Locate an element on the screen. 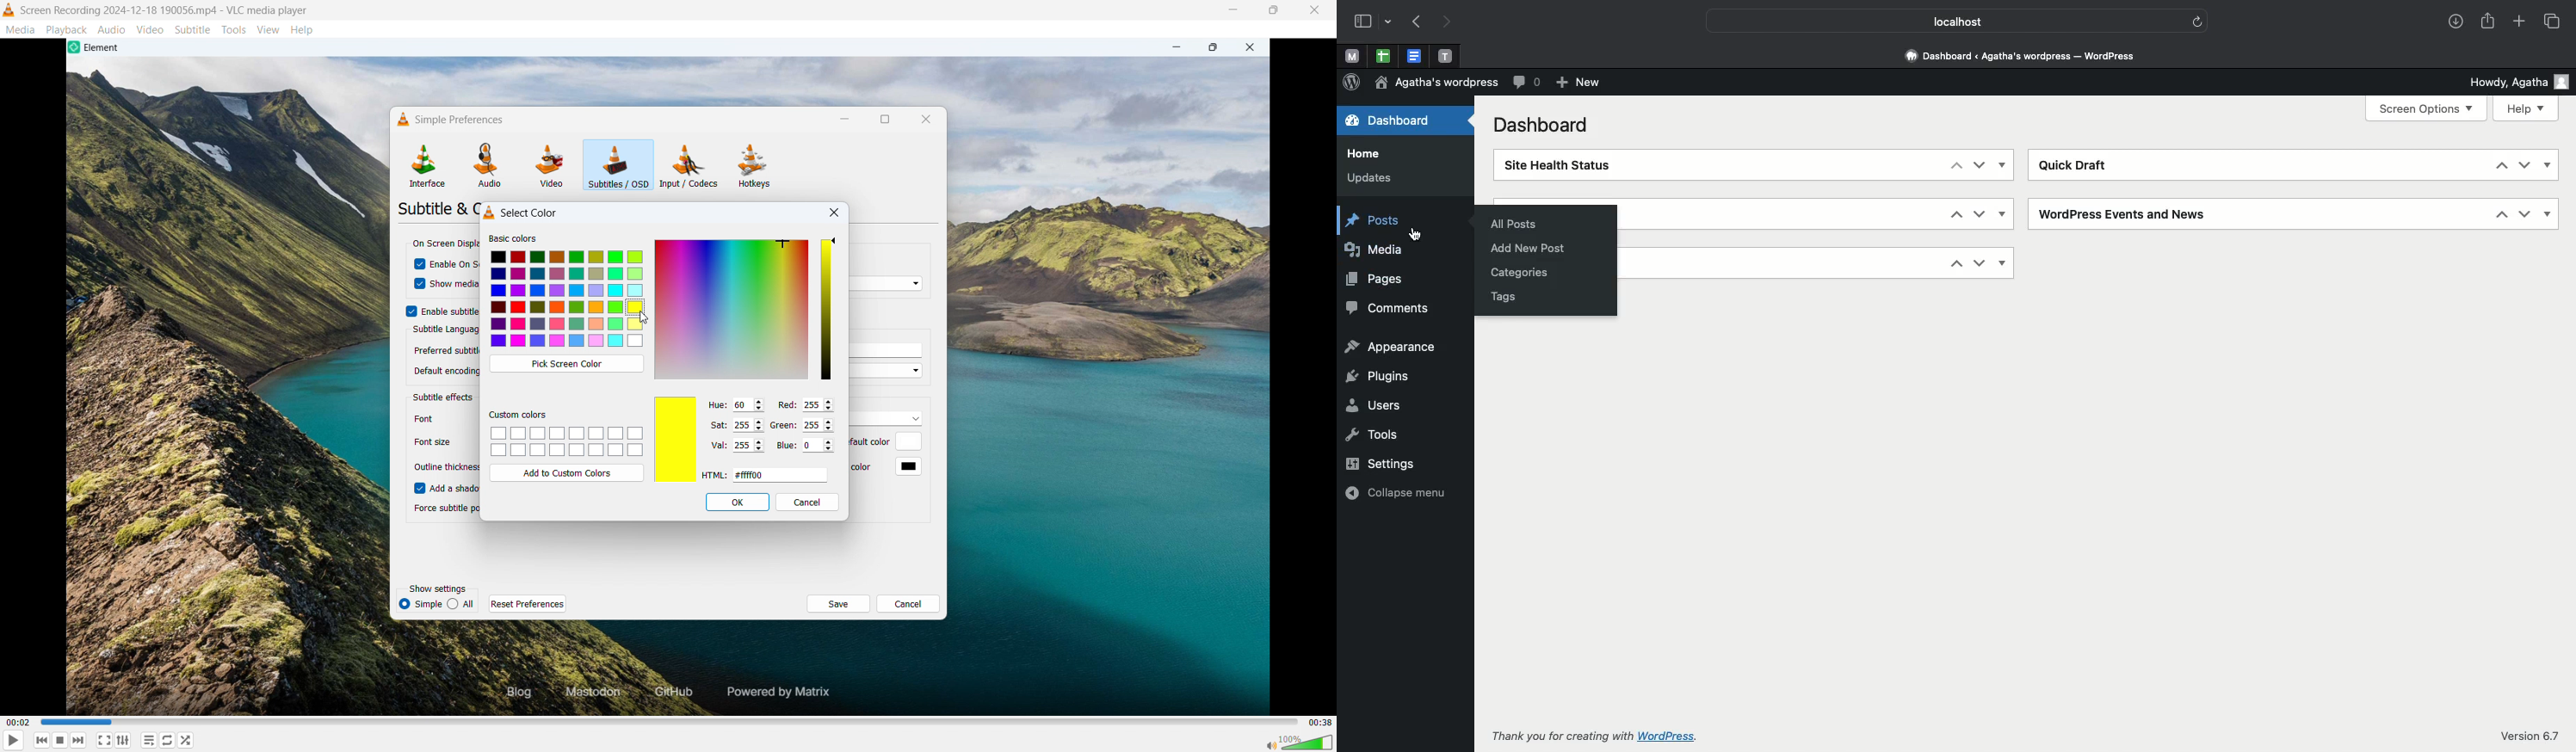 The width and height of the screenshot is (2576, 756). Hue: is located at coordinates (715, 405).